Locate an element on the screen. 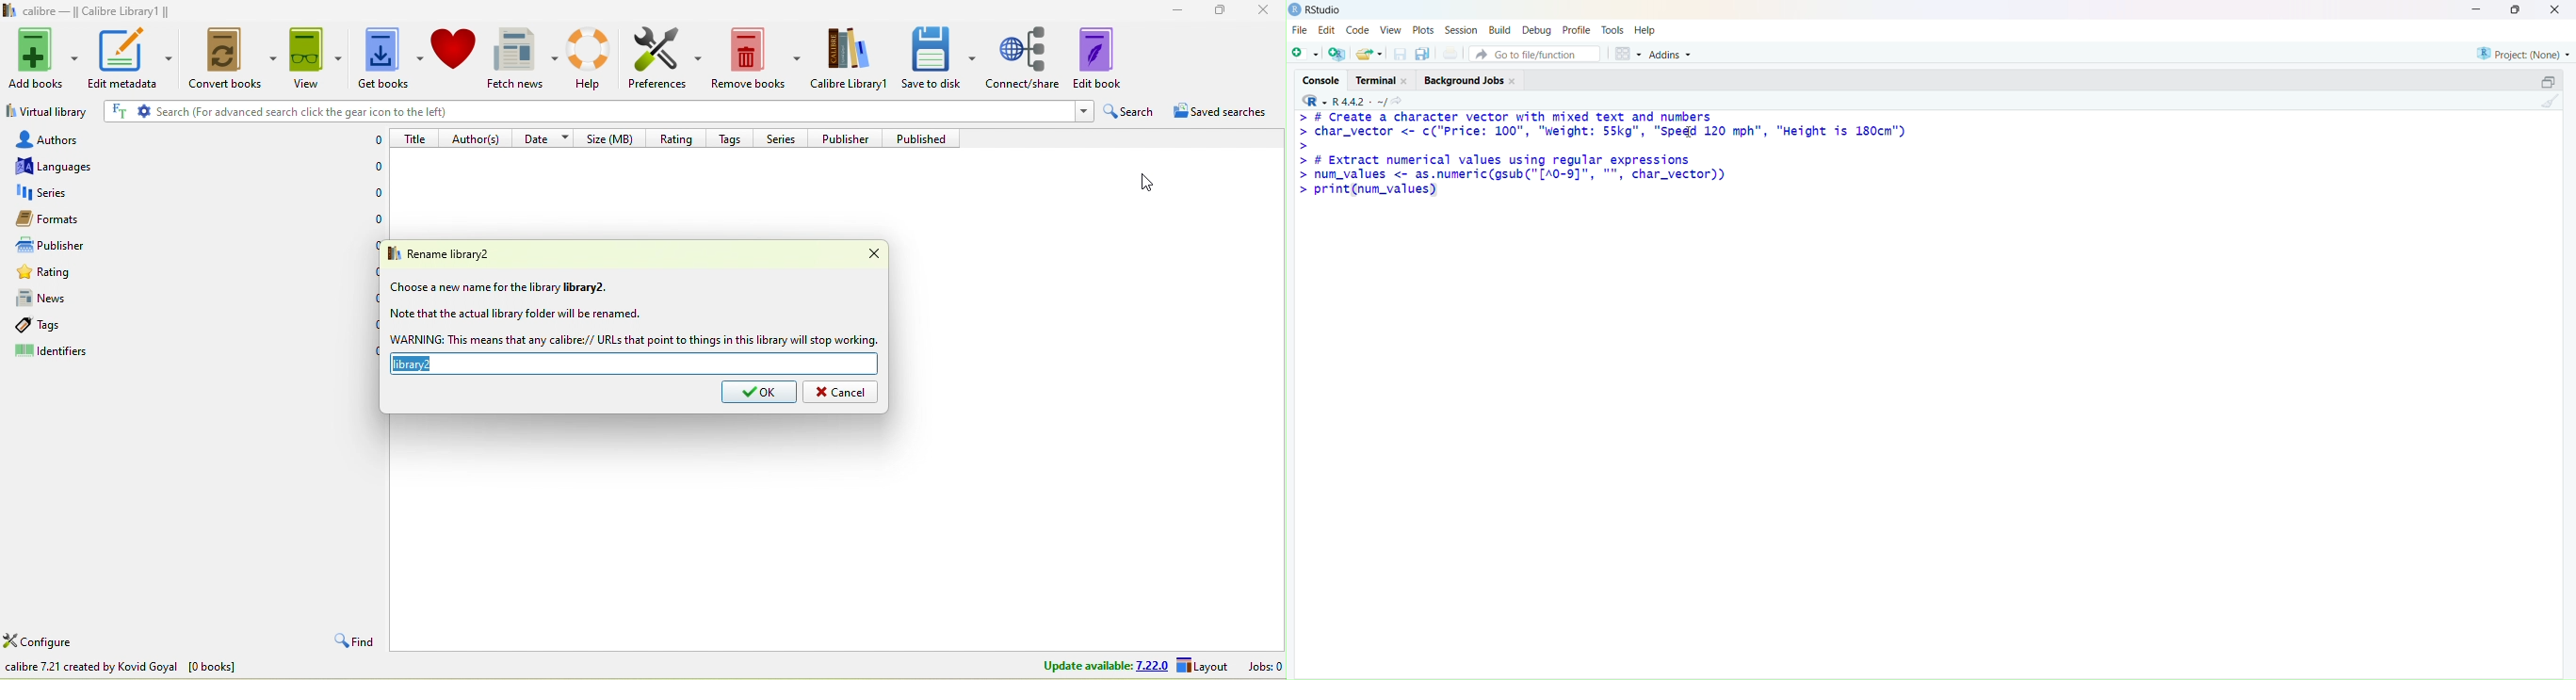  close is located at coordinates (2556, 9).